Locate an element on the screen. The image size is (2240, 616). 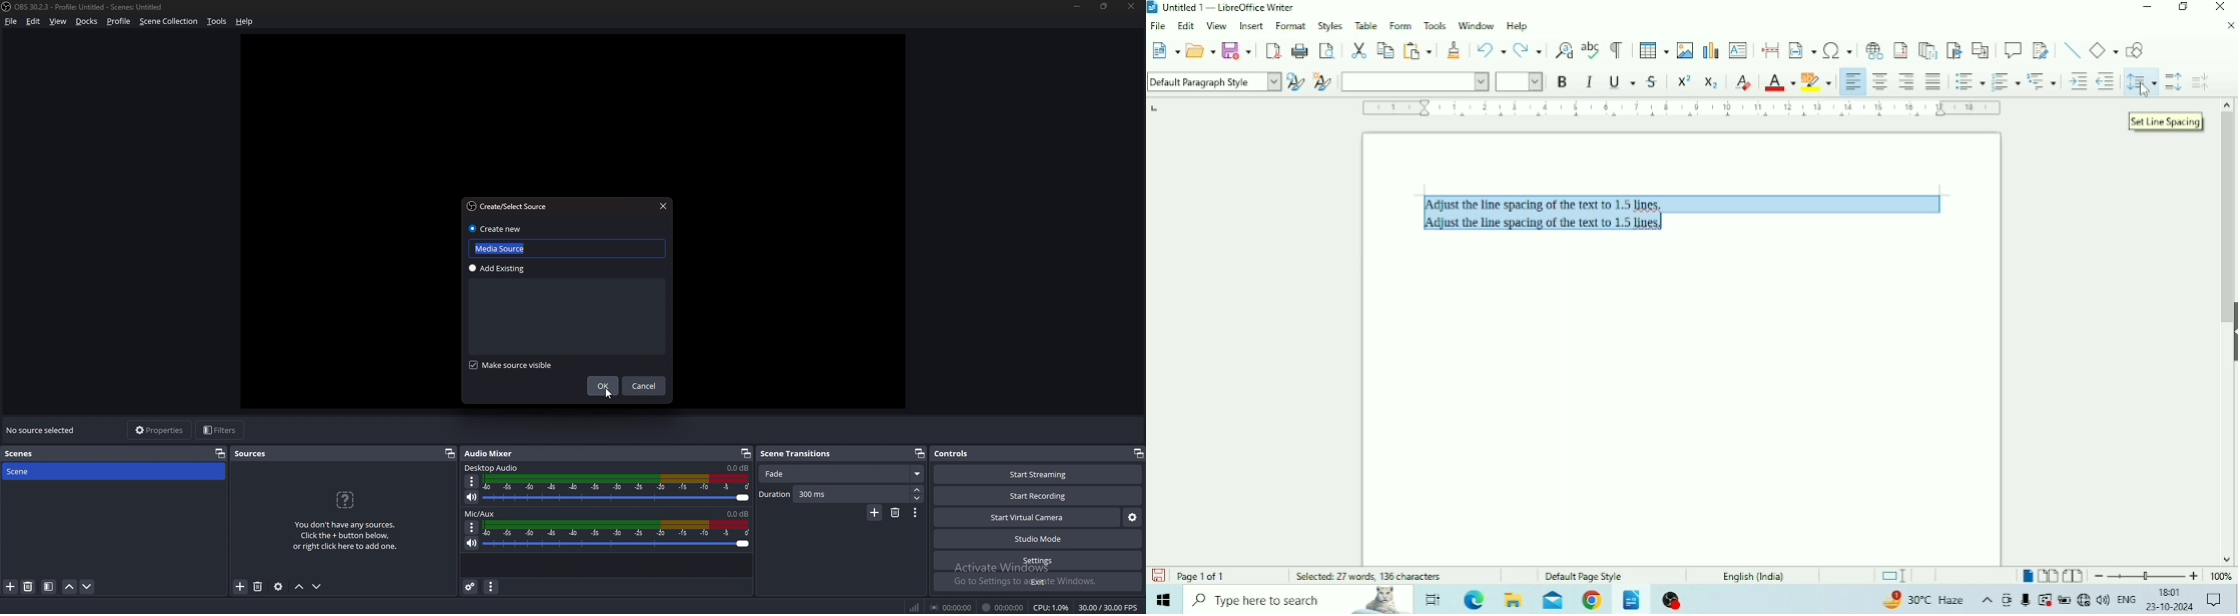
Standard selection is located at coordinates (1897, 576).